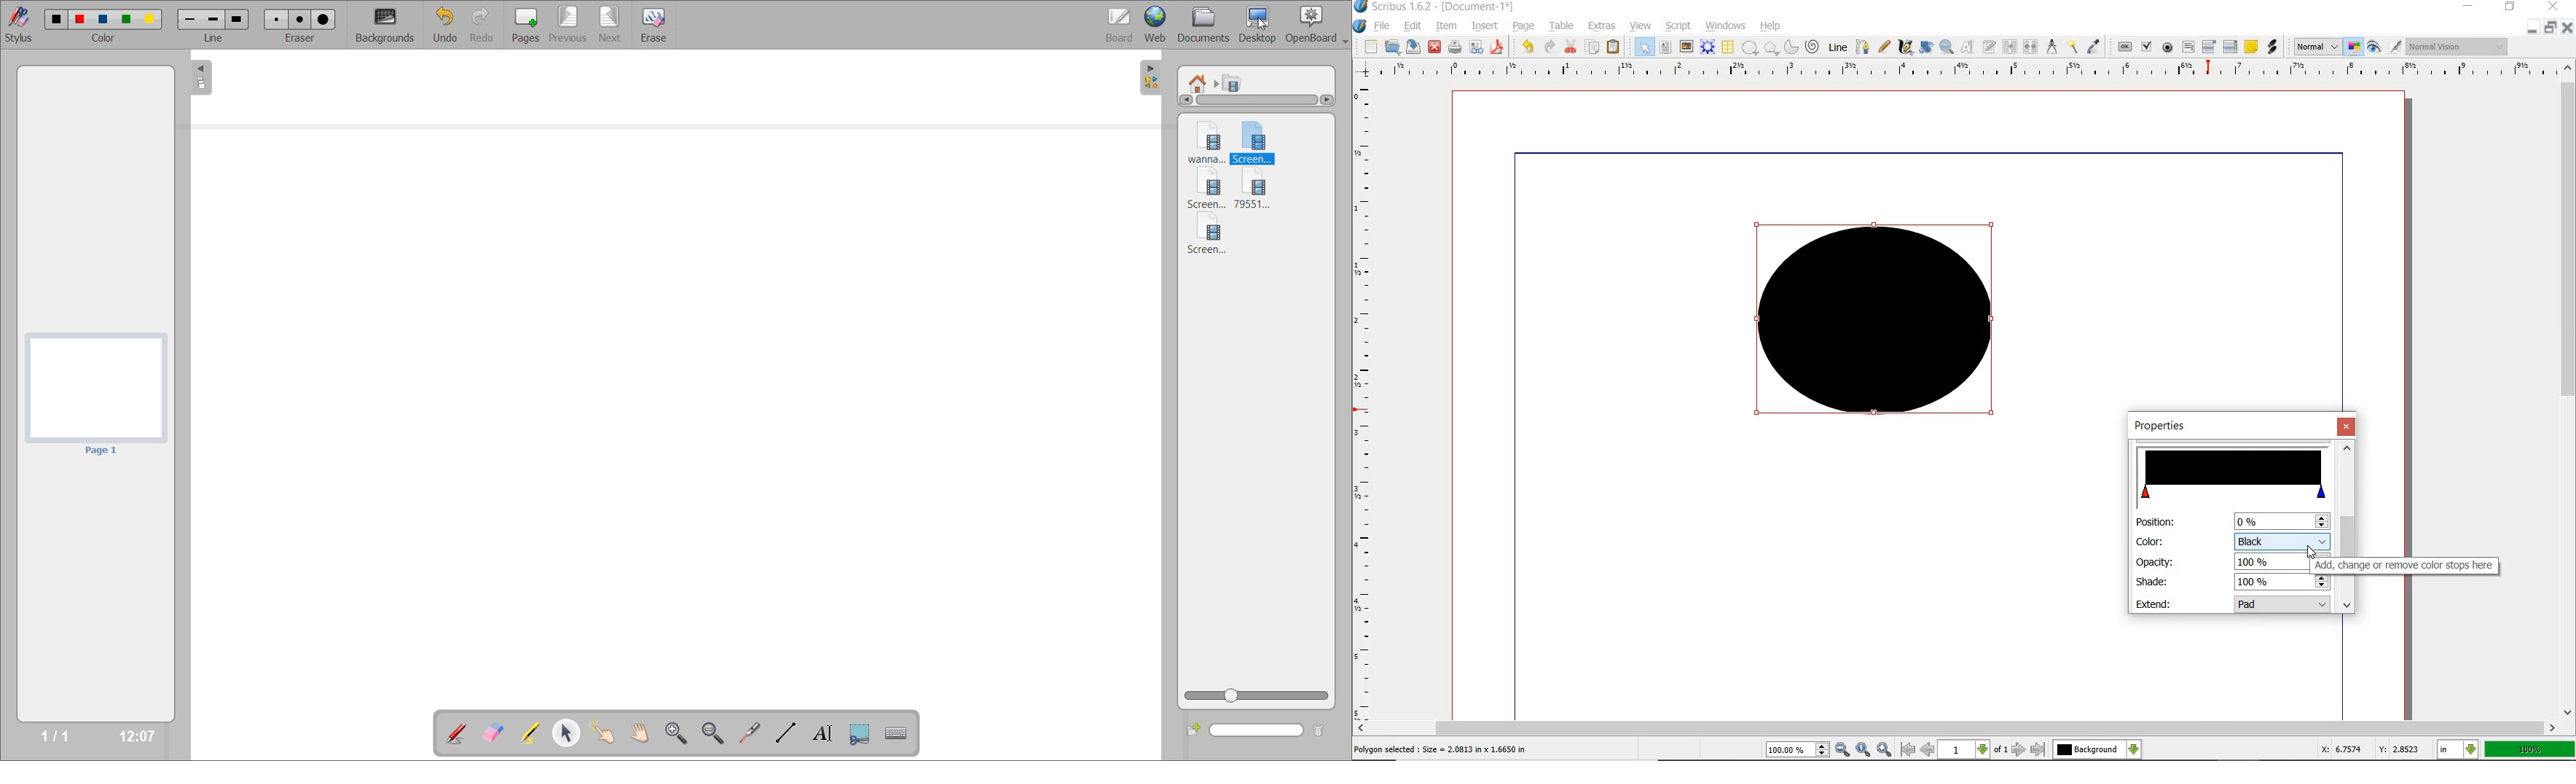 The image size is (2576, 784). What do you see at coordinates (1383, 26) in the screenshot?
I see `FILE` at bounding box center [1383, 26].